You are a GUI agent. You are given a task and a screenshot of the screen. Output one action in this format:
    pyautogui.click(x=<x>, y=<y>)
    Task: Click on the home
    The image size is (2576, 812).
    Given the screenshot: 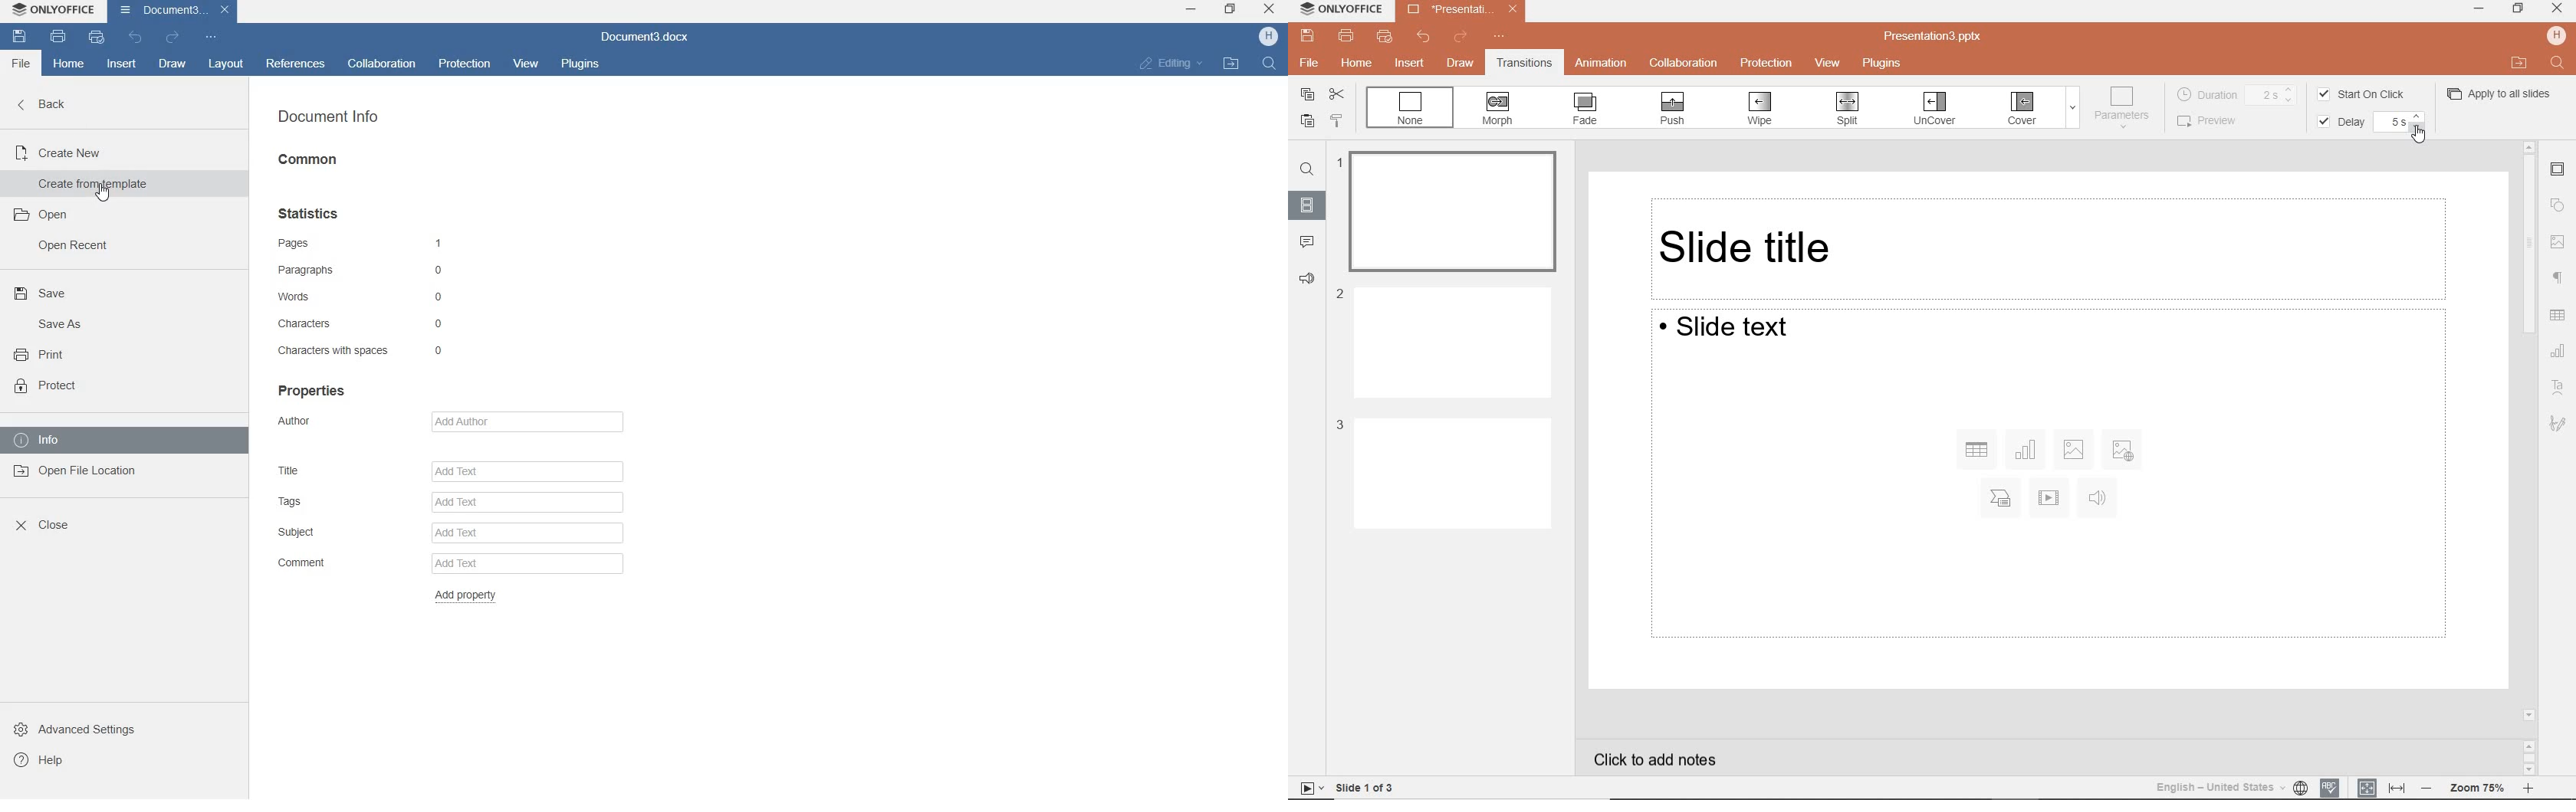 What is the action you would take?
    pyautogui.click(x=68, y=64)
    